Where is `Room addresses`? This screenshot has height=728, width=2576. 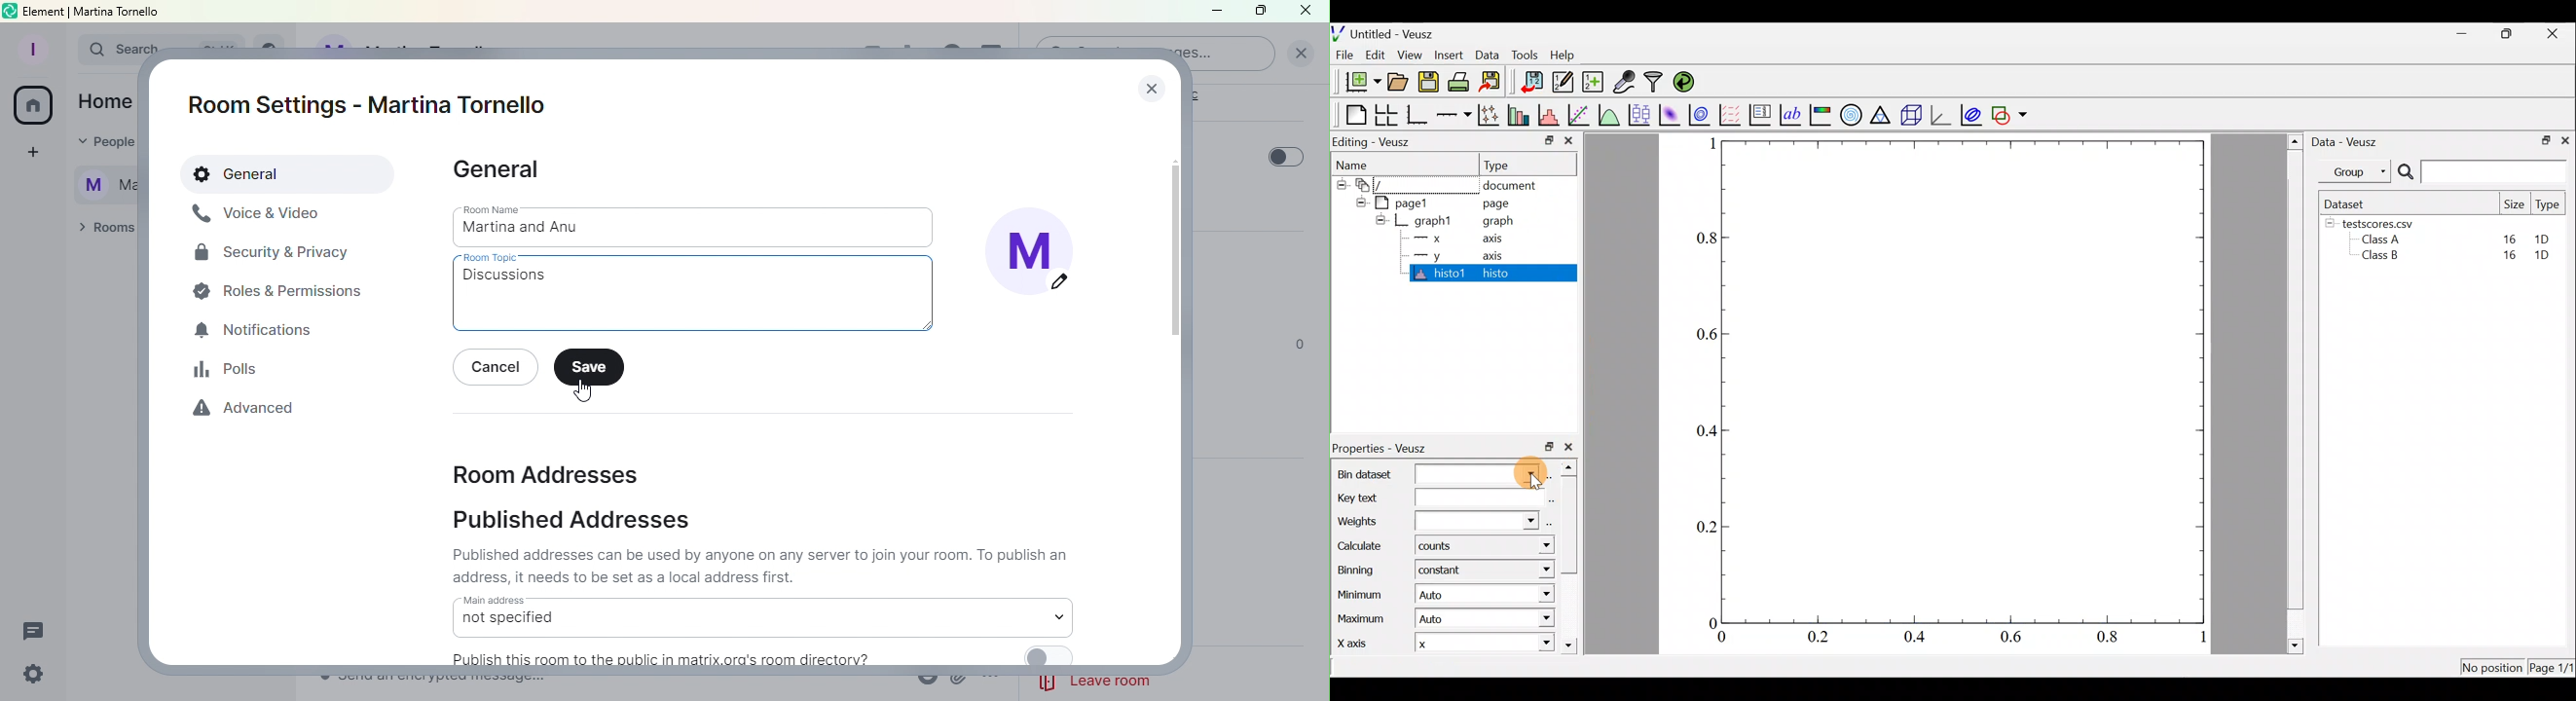 Room addresses is located at coordinates (545, 472).